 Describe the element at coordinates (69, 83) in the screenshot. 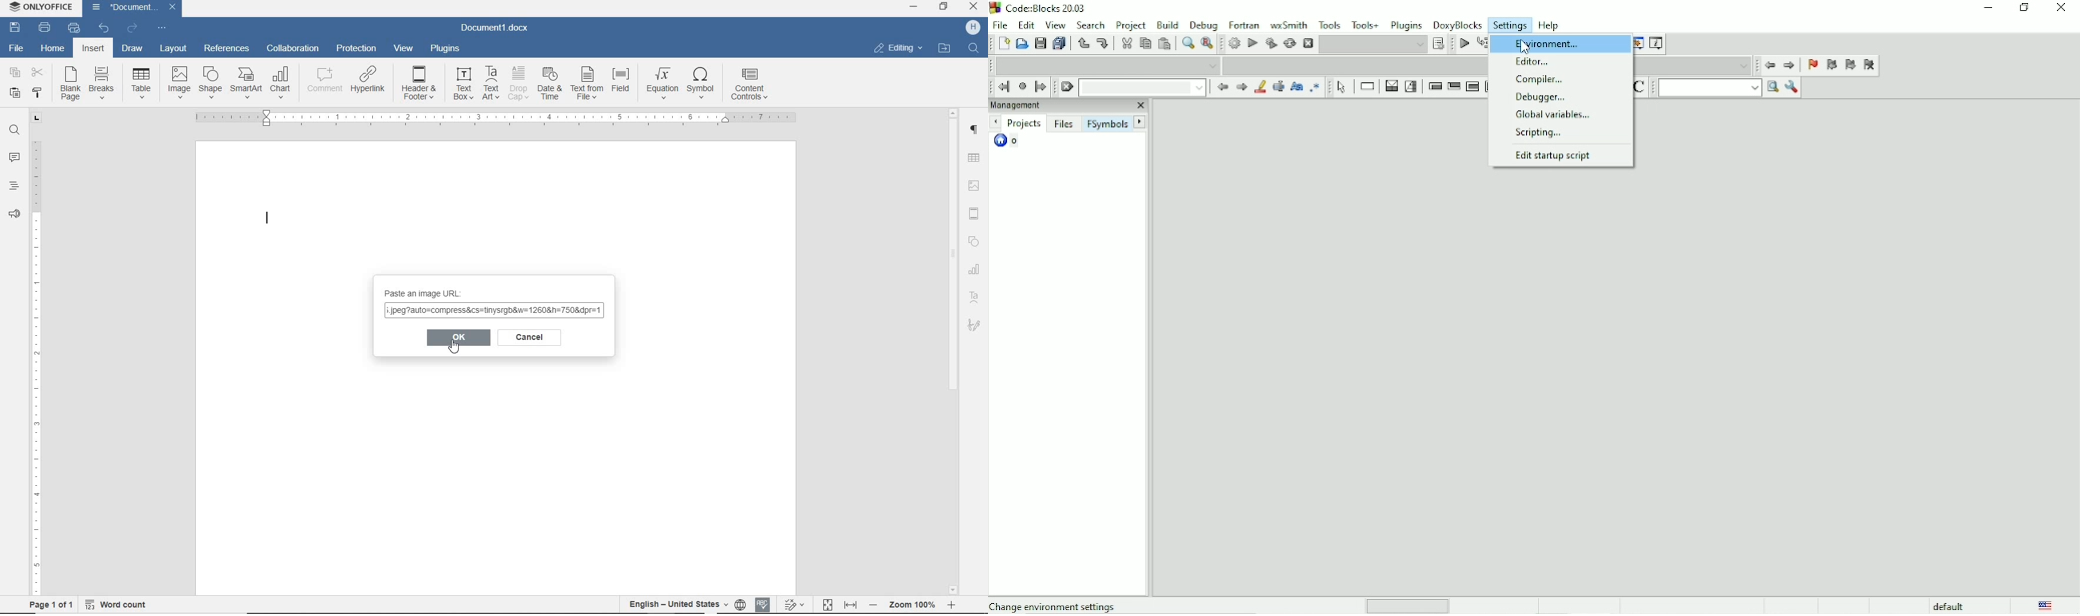

I see `blank page` at that location.